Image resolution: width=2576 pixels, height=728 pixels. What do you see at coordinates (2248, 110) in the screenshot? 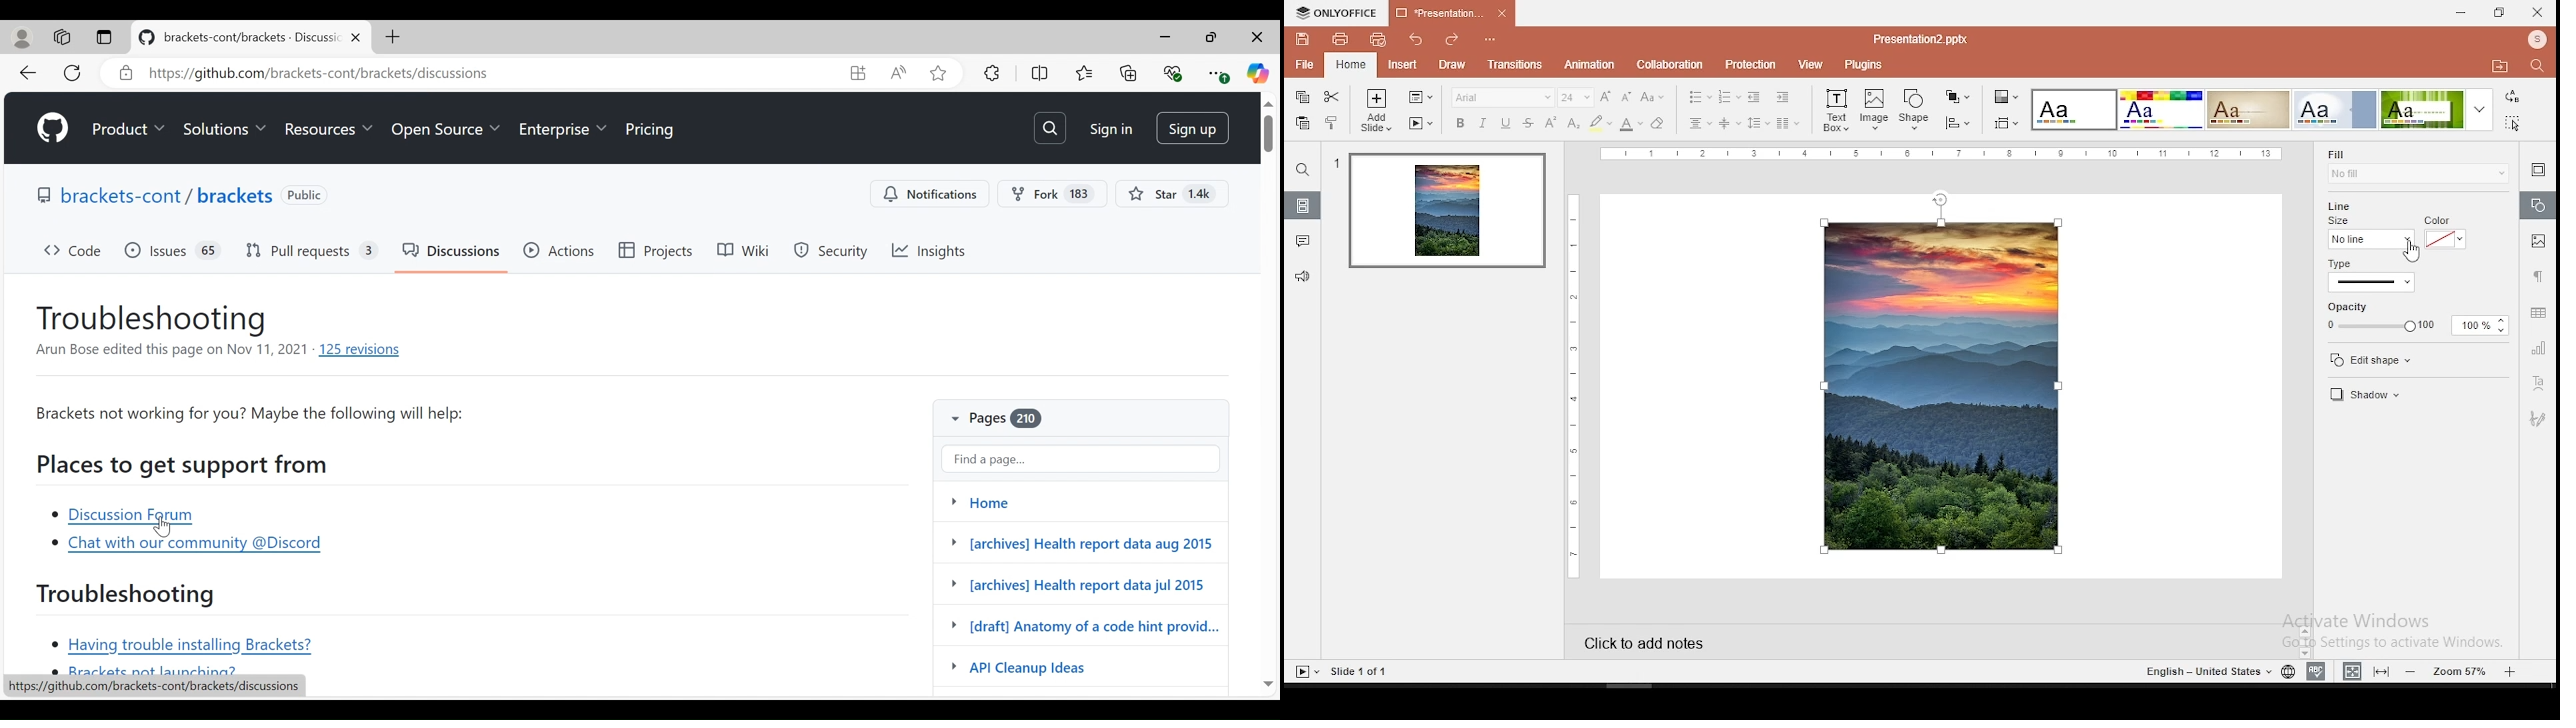
I see `theme ` at bounding box center [2248, 110].